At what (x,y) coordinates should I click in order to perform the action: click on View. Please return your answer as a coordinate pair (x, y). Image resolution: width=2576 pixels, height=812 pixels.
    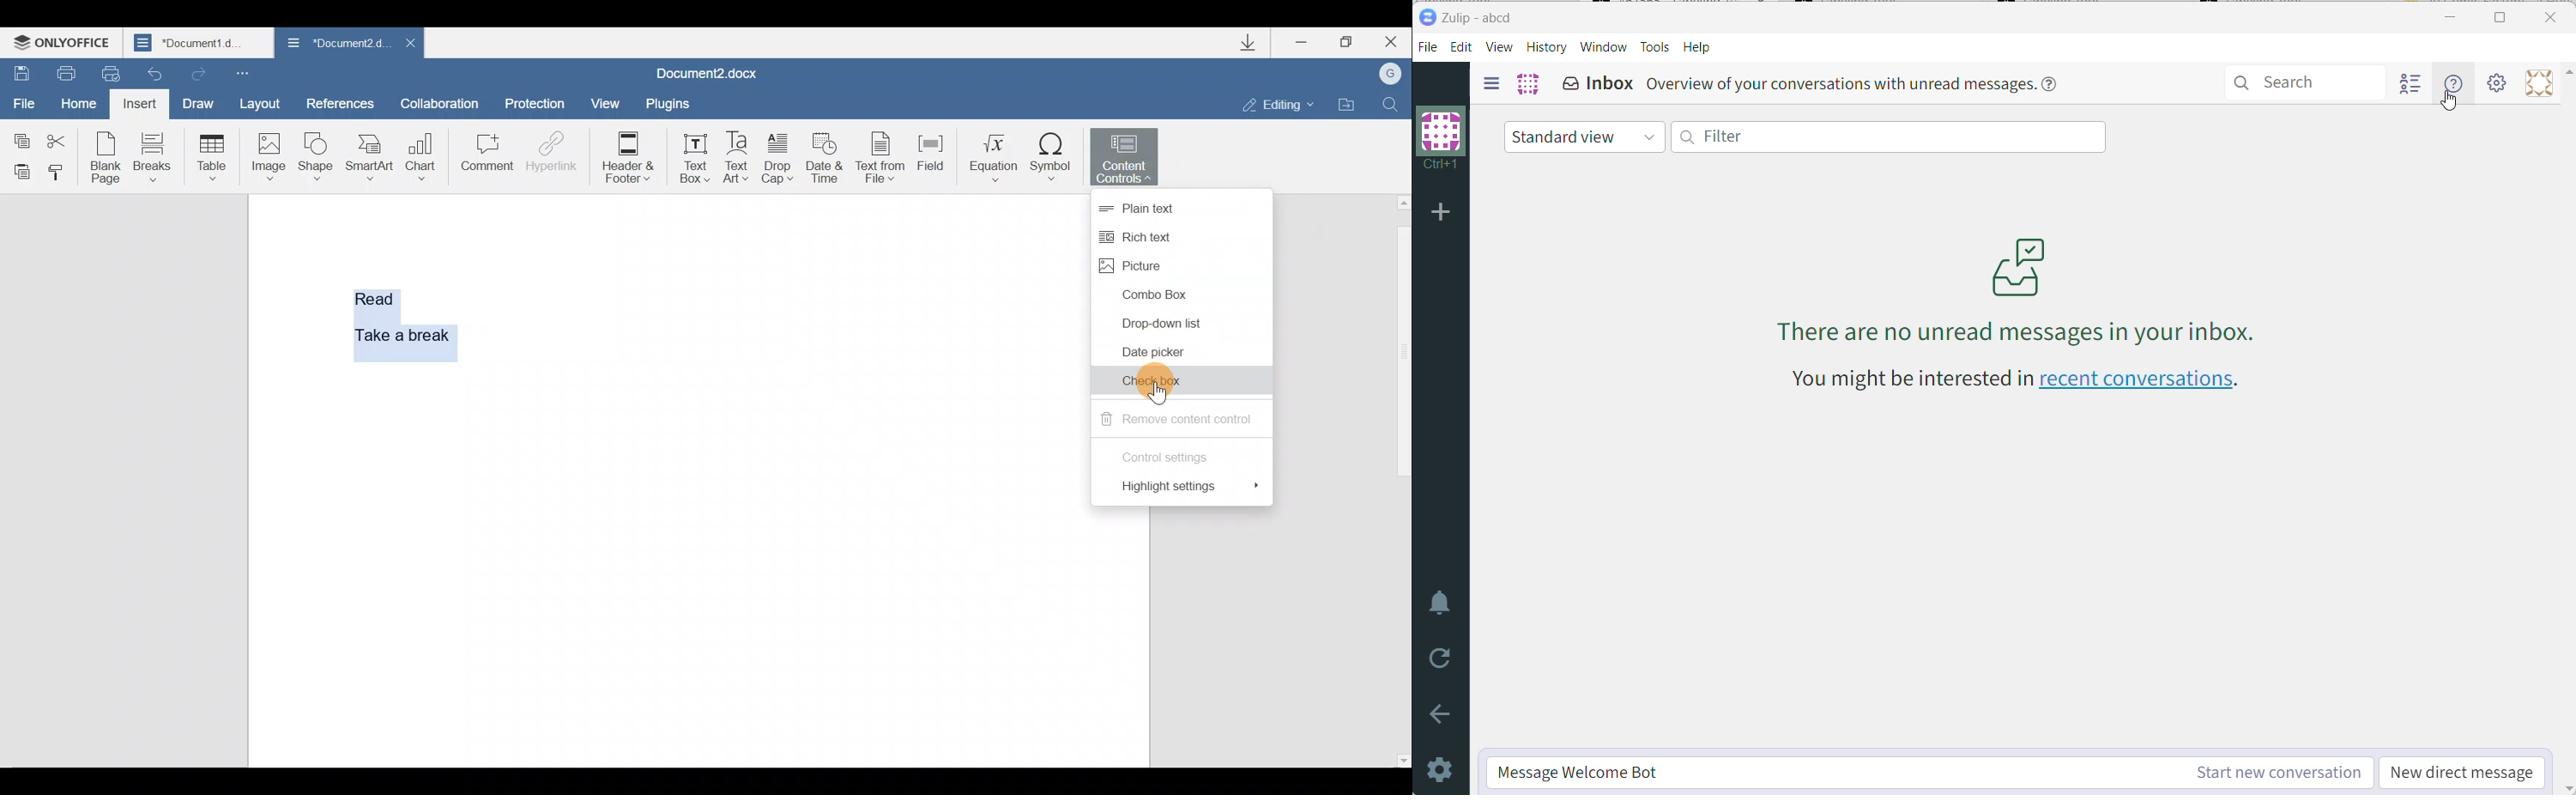
    Looking at the image, I should click on (600, 102).